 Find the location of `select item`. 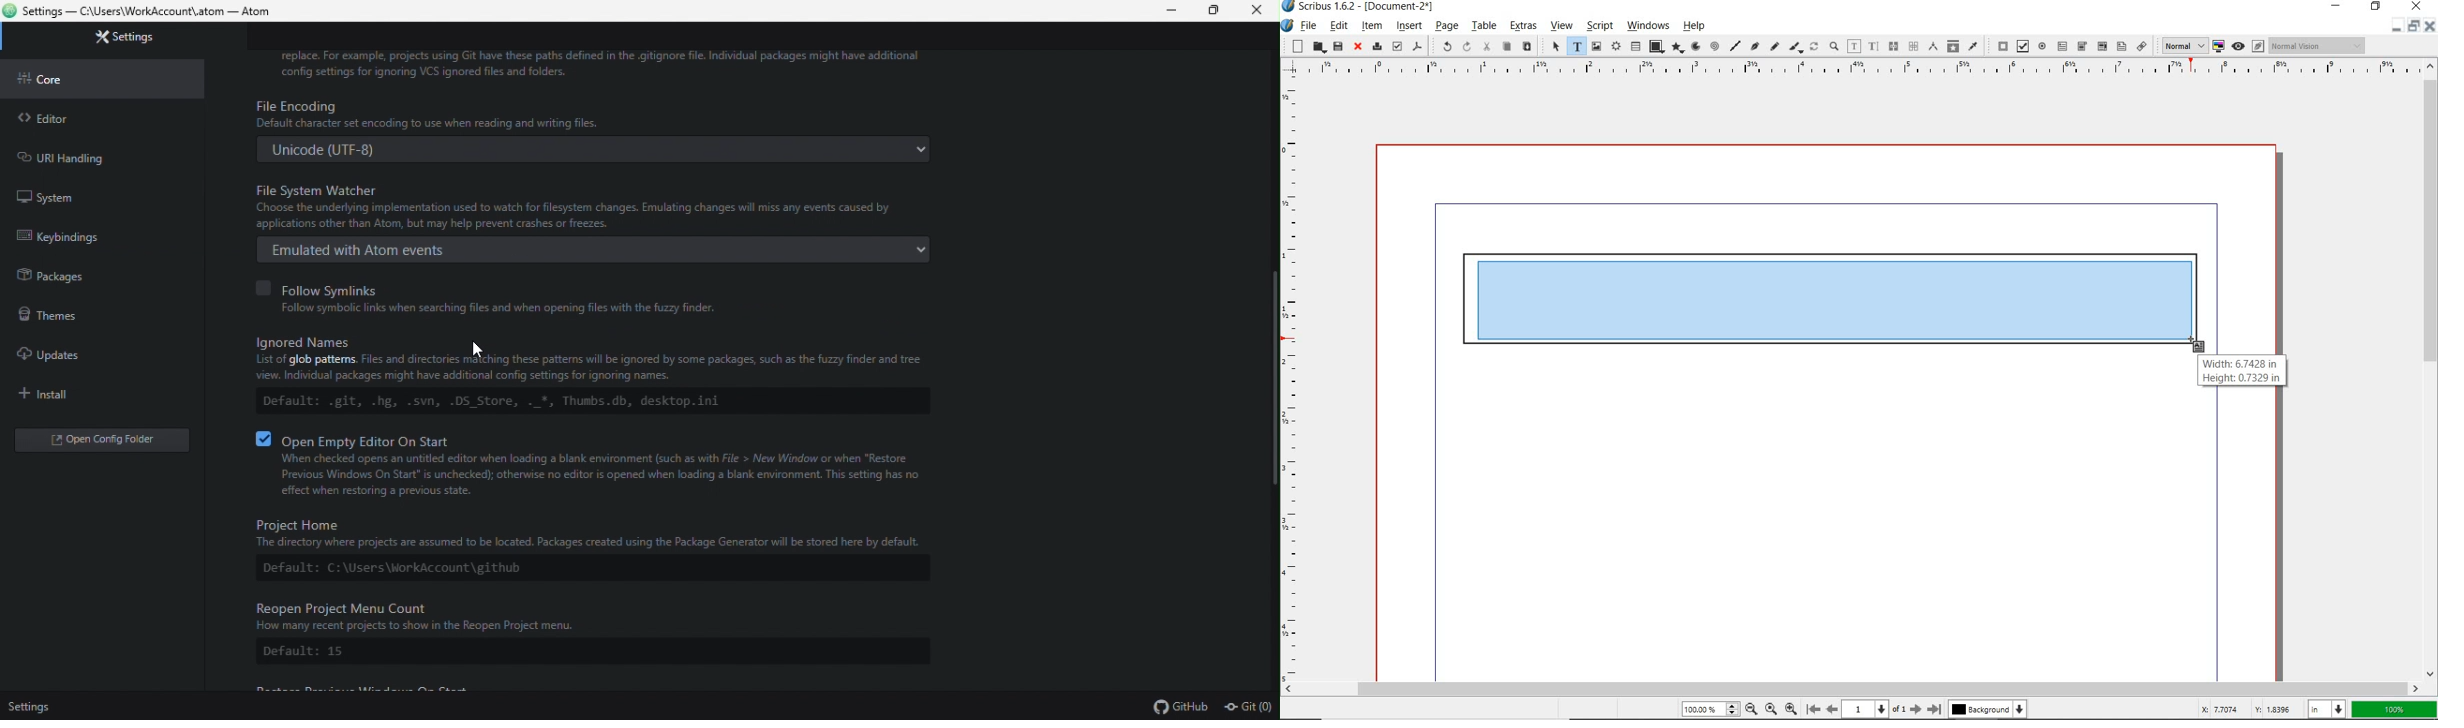

select item is located at coordinates (1555, 46).